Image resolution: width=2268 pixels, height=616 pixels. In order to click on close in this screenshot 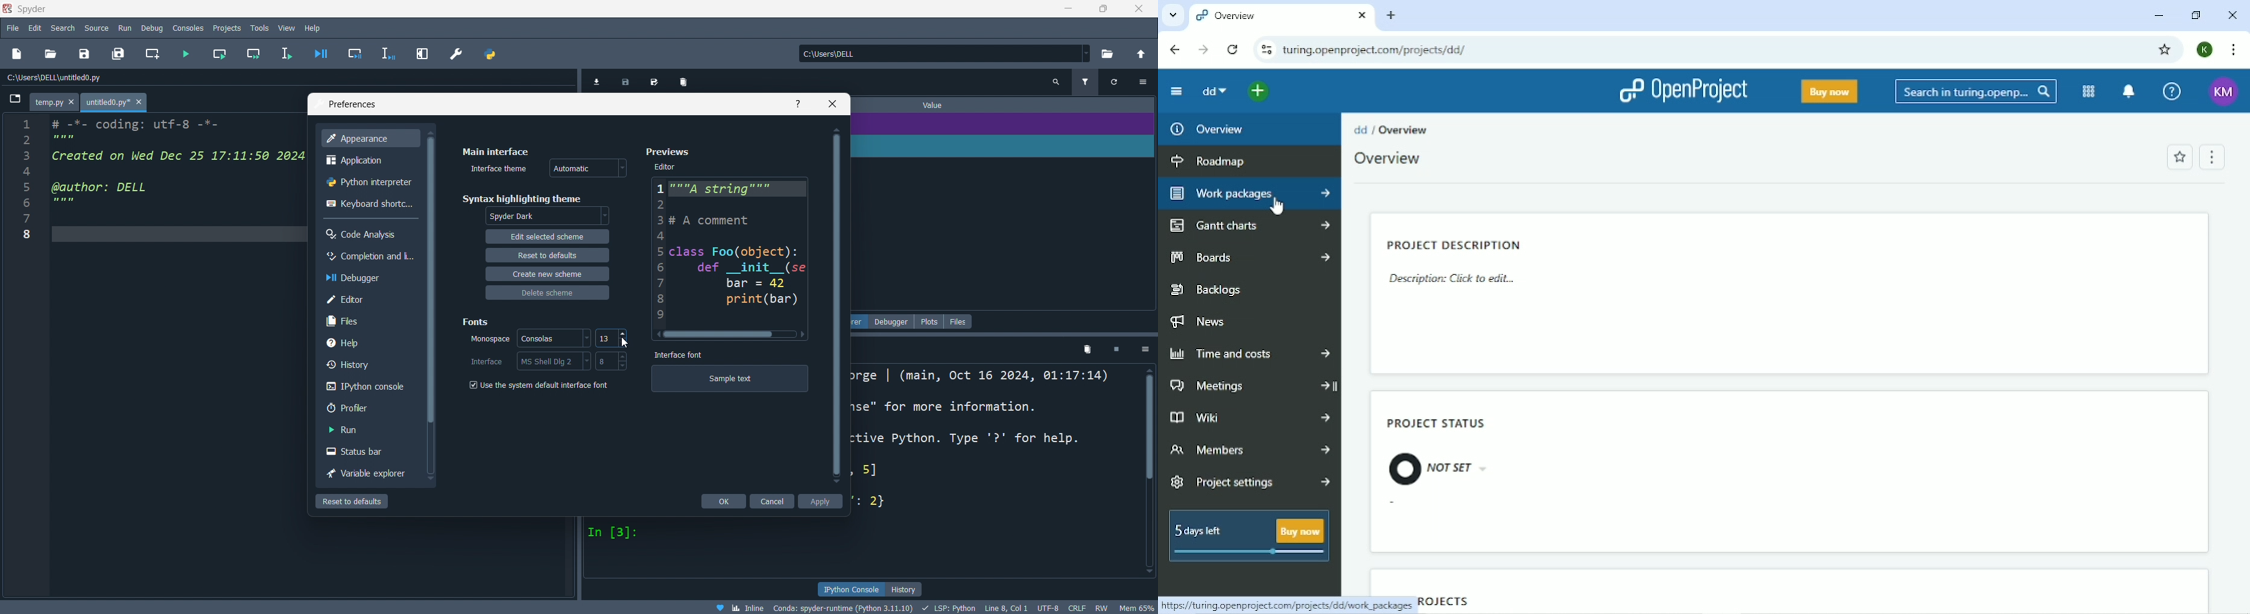, I will do `click(1140, 10)`.